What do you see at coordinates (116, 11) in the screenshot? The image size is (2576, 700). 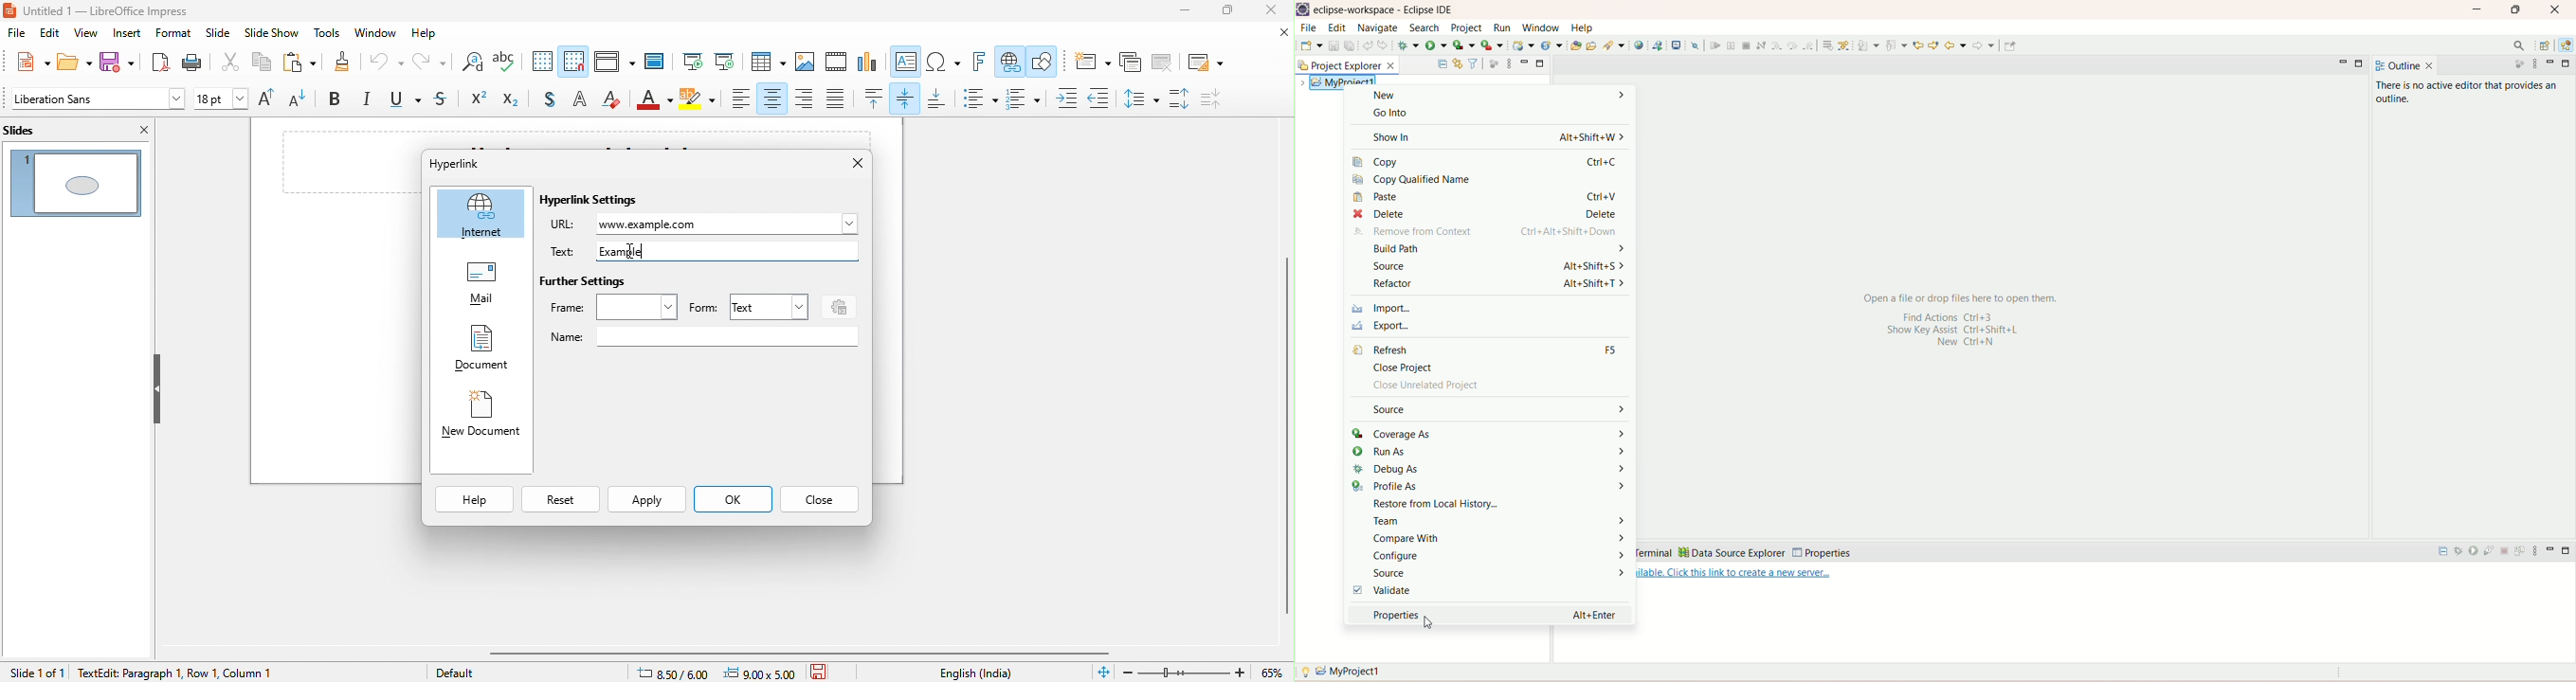 I see `untitled 1- libreoffice impress` at bounding box center [116, 11].